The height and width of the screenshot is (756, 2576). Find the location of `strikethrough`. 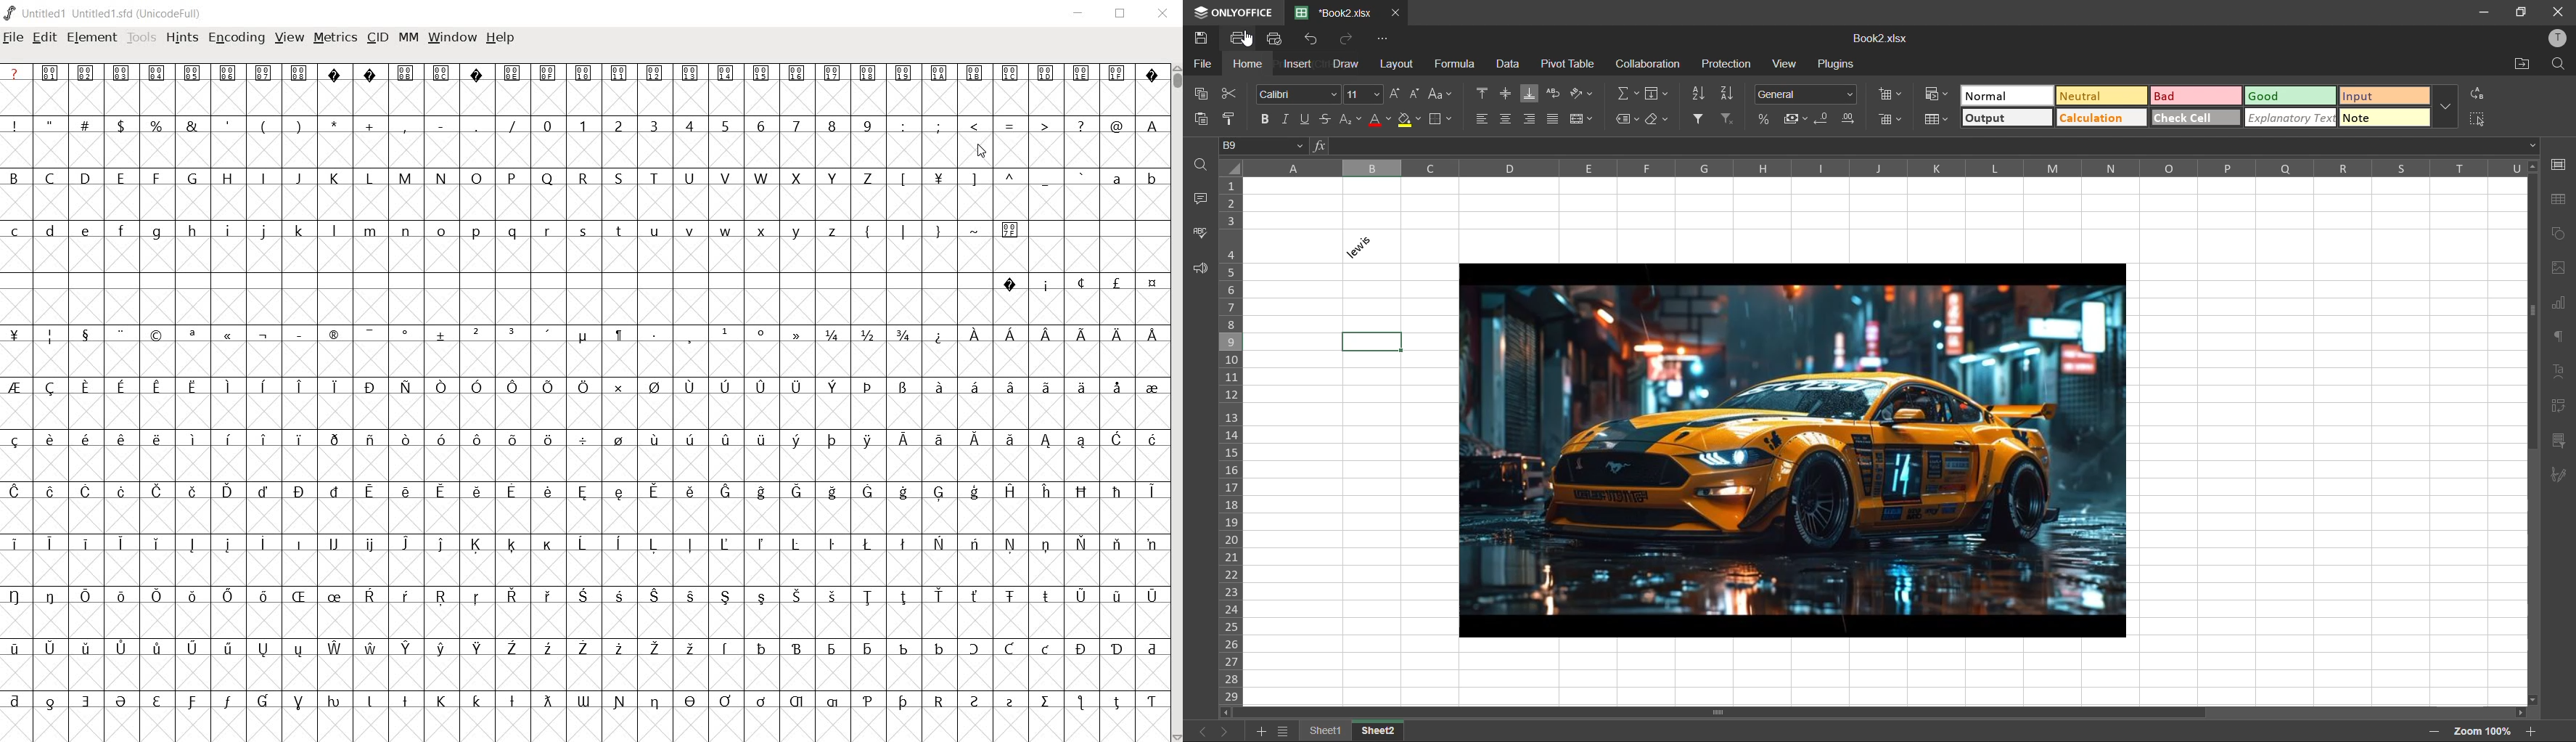

strikethrough is located at coordinates (1323, 121).